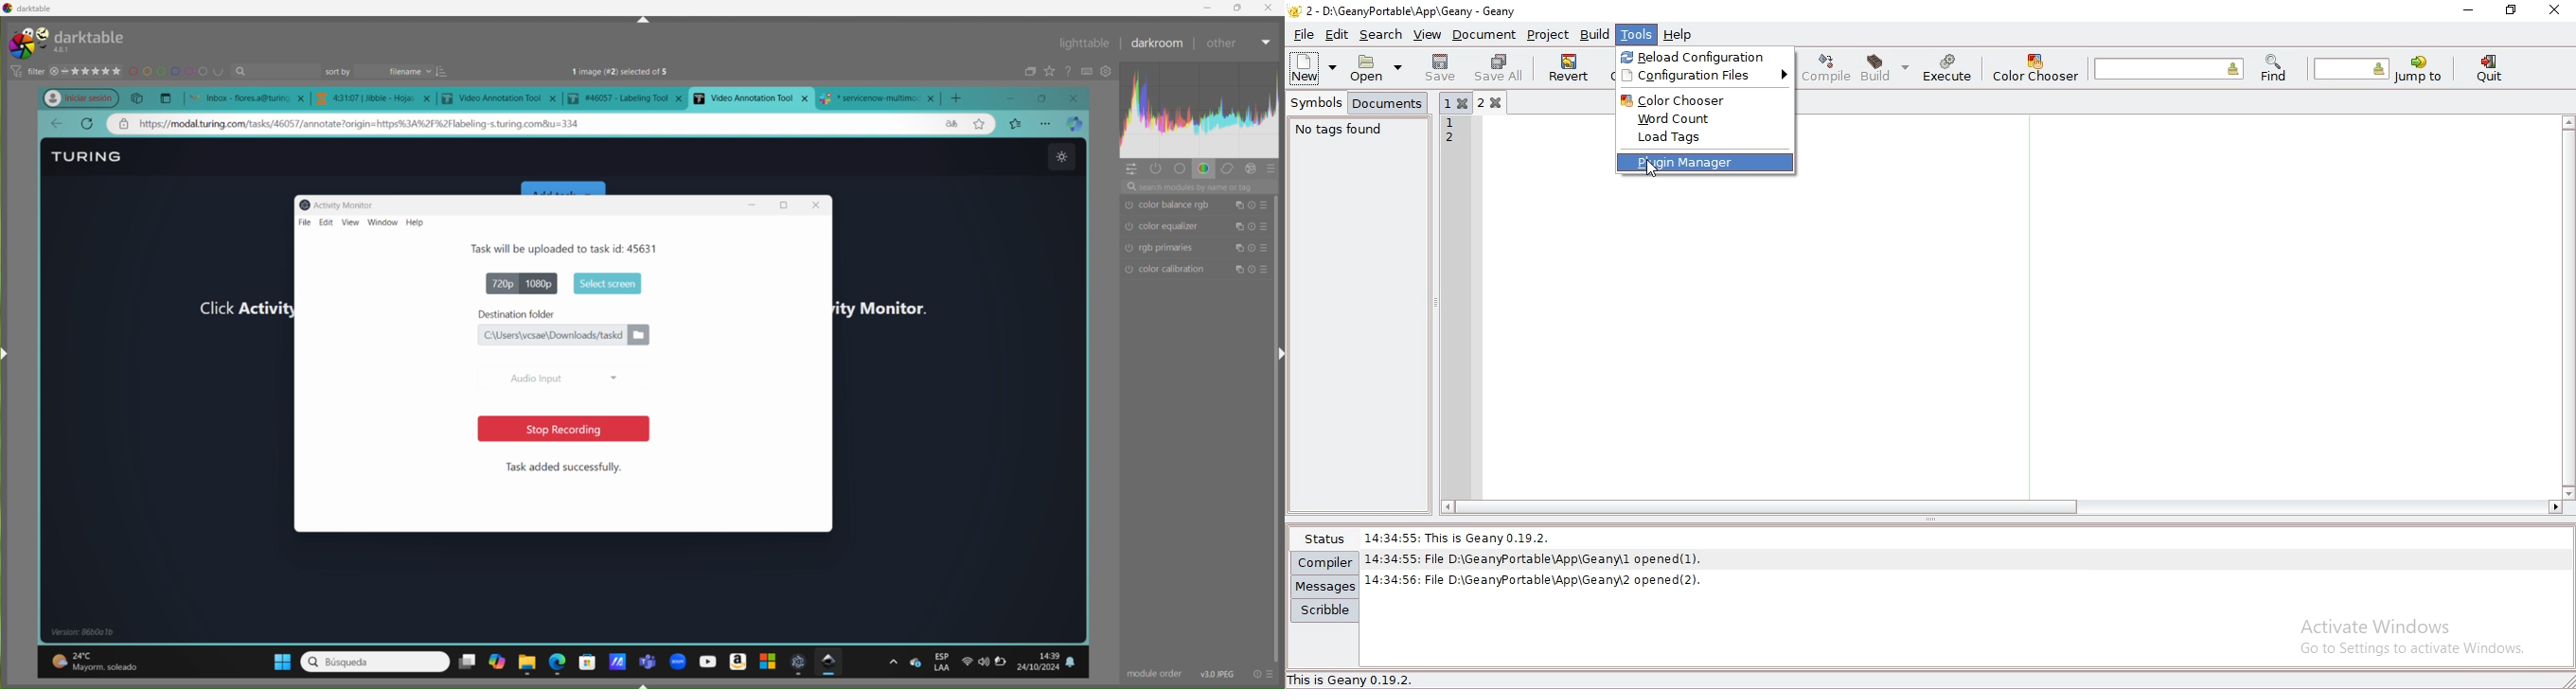 The image size is (2576, 700). I want to click on monitor, so click(901, 302).